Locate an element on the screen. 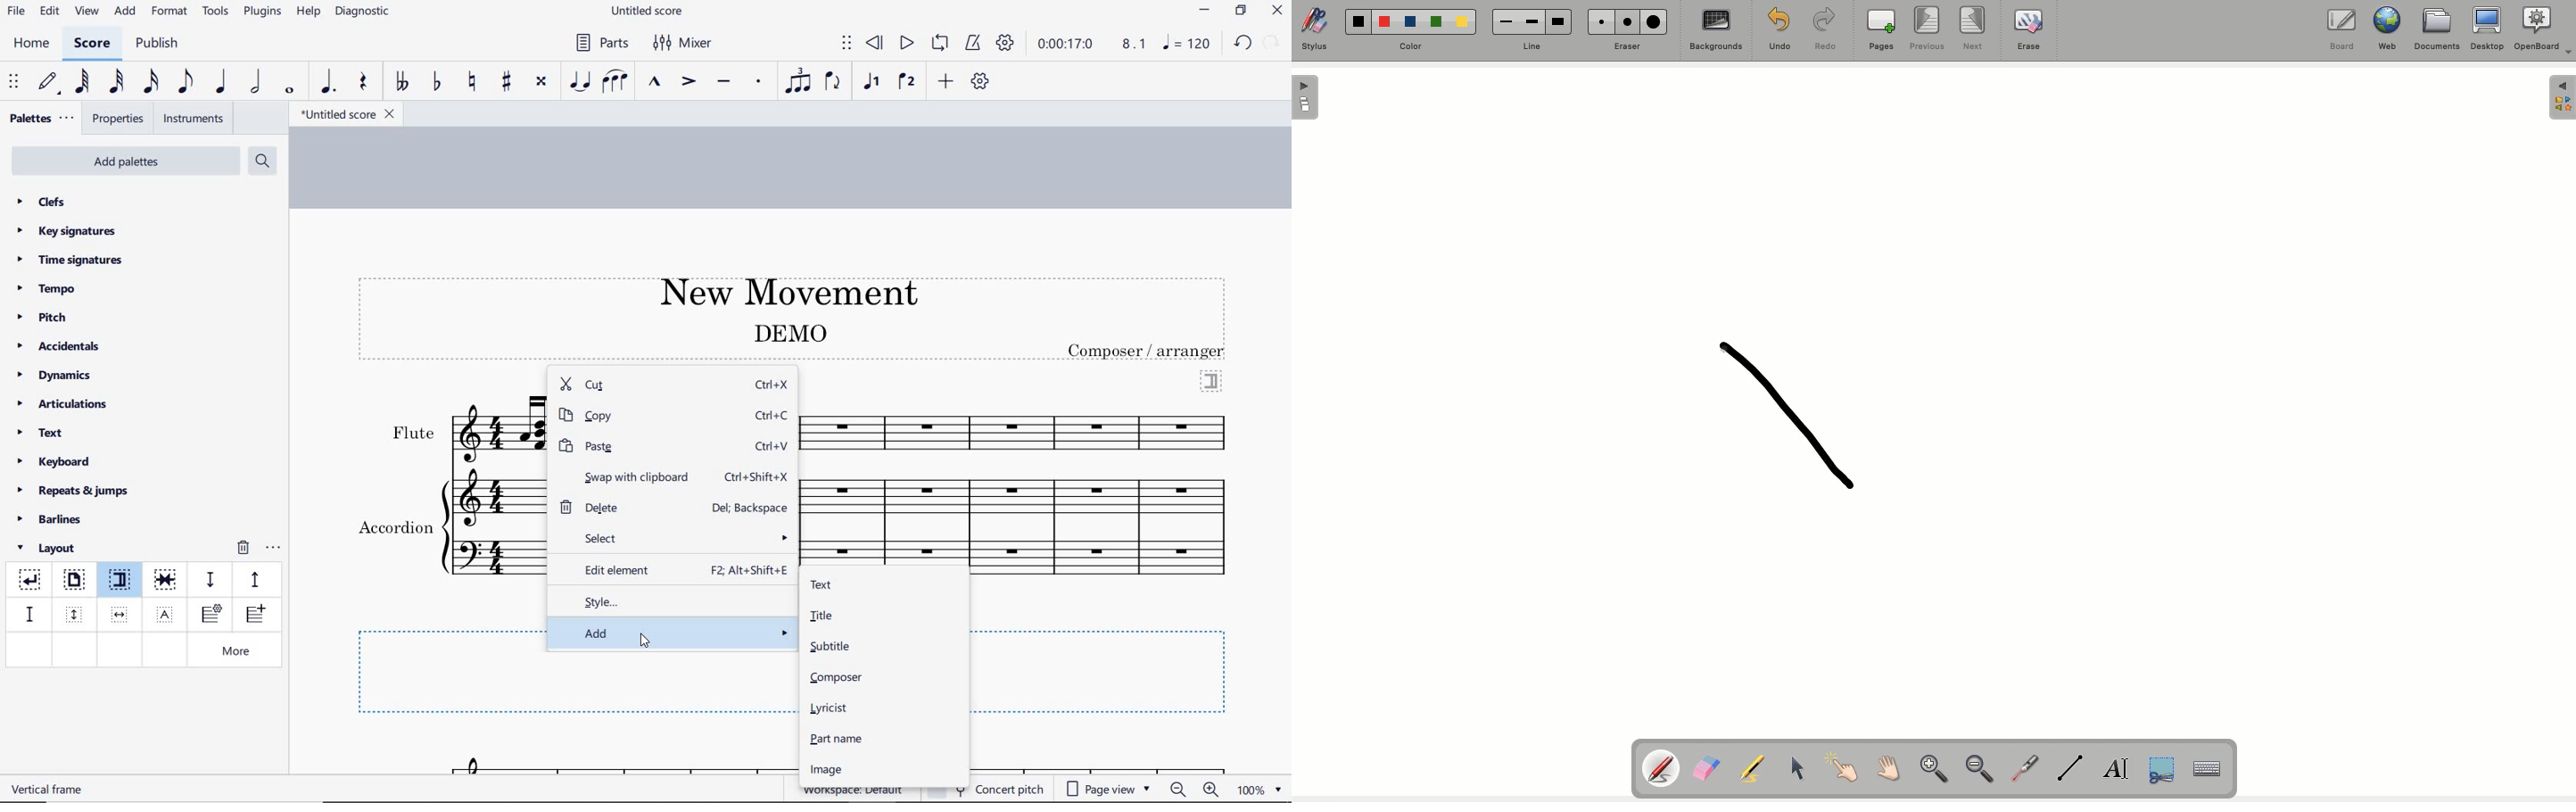 The height and width of the screenshot is (812, 2576). barlines is located at coordinates (55, 520).